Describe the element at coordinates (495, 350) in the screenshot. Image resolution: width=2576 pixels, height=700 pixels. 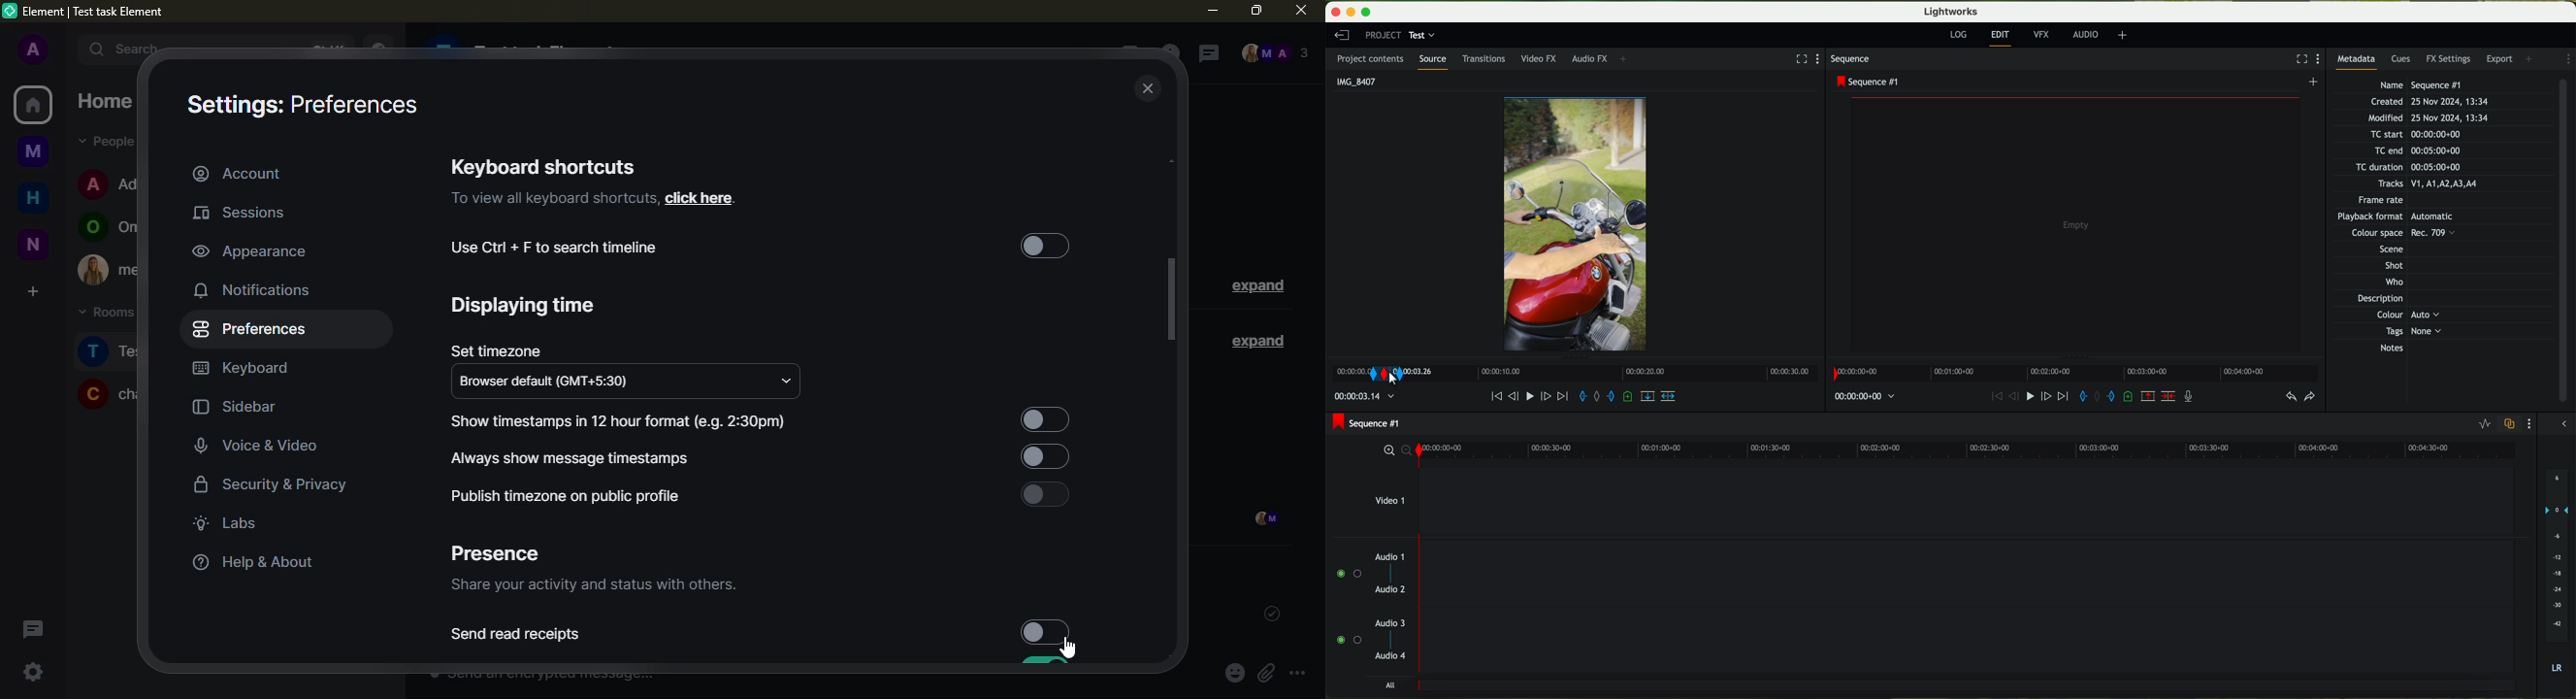
I see `set timezone` at that location.